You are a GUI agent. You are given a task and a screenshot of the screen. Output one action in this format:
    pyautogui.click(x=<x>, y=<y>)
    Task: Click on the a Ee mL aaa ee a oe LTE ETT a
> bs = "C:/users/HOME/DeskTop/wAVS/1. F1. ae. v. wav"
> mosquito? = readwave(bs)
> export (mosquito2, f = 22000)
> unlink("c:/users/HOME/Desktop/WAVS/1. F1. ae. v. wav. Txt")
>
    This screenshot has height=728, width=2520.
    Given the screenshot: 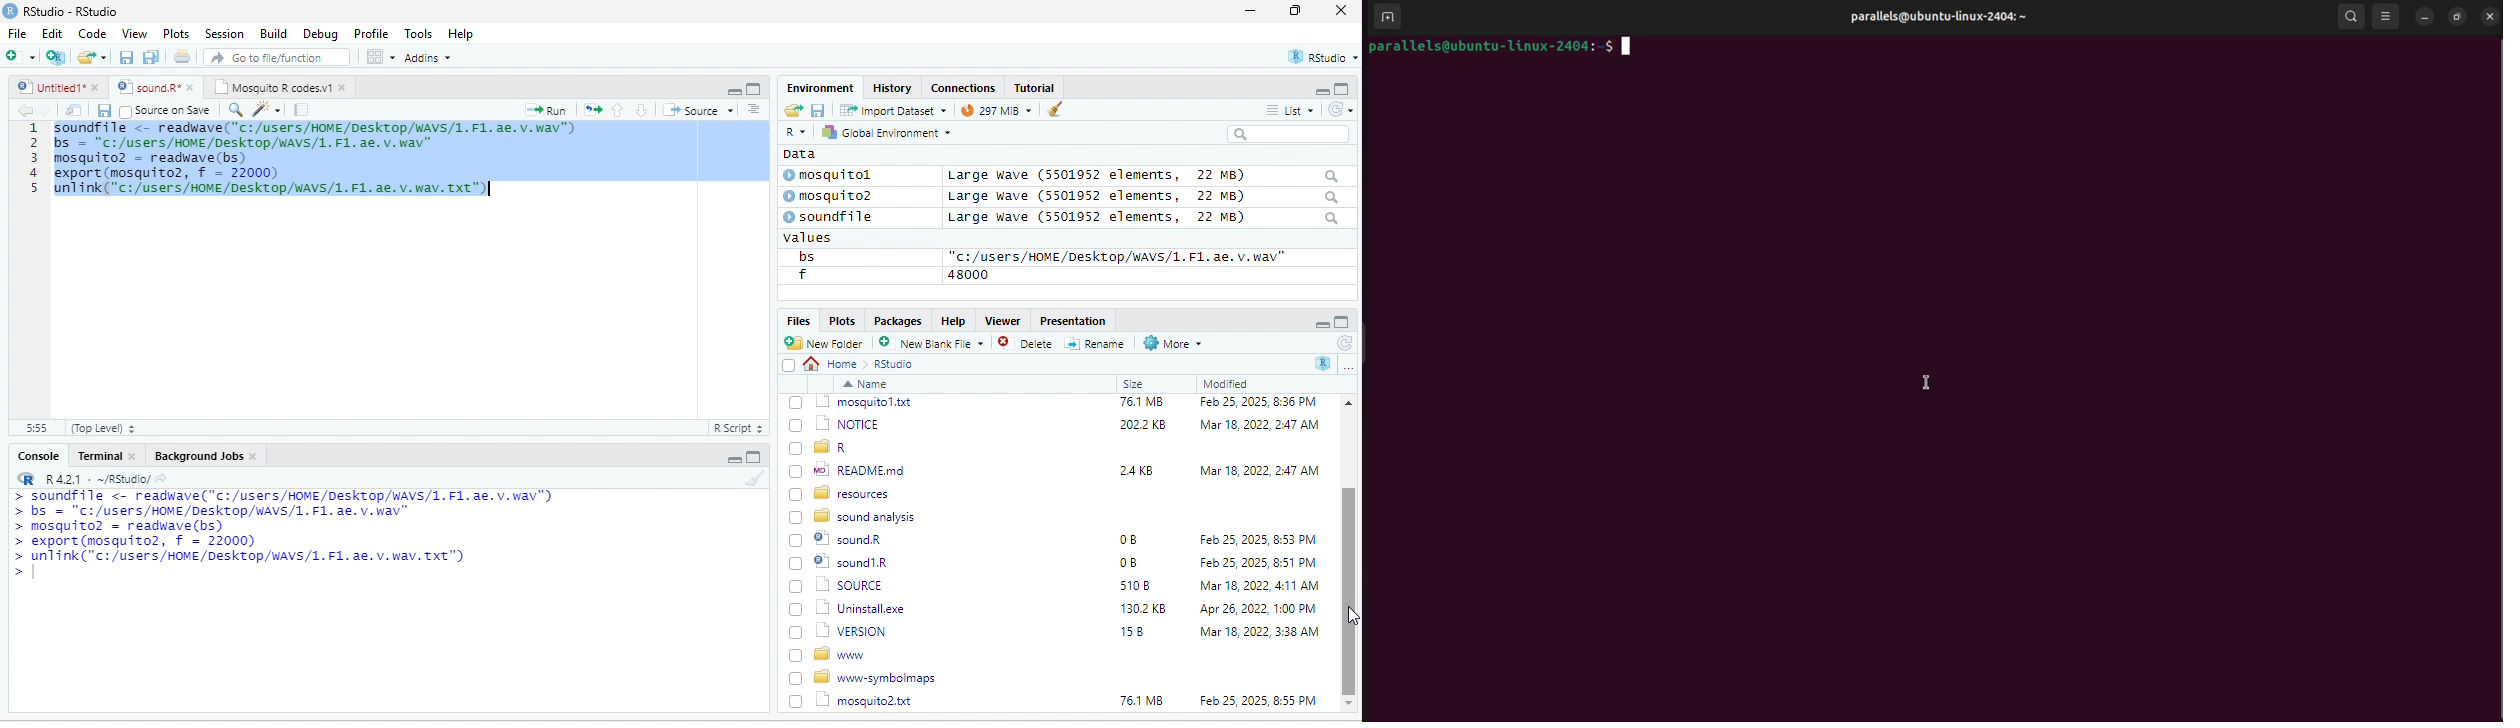 What is the action you would take?
    pyautogui.click(x=315, y=554)
    